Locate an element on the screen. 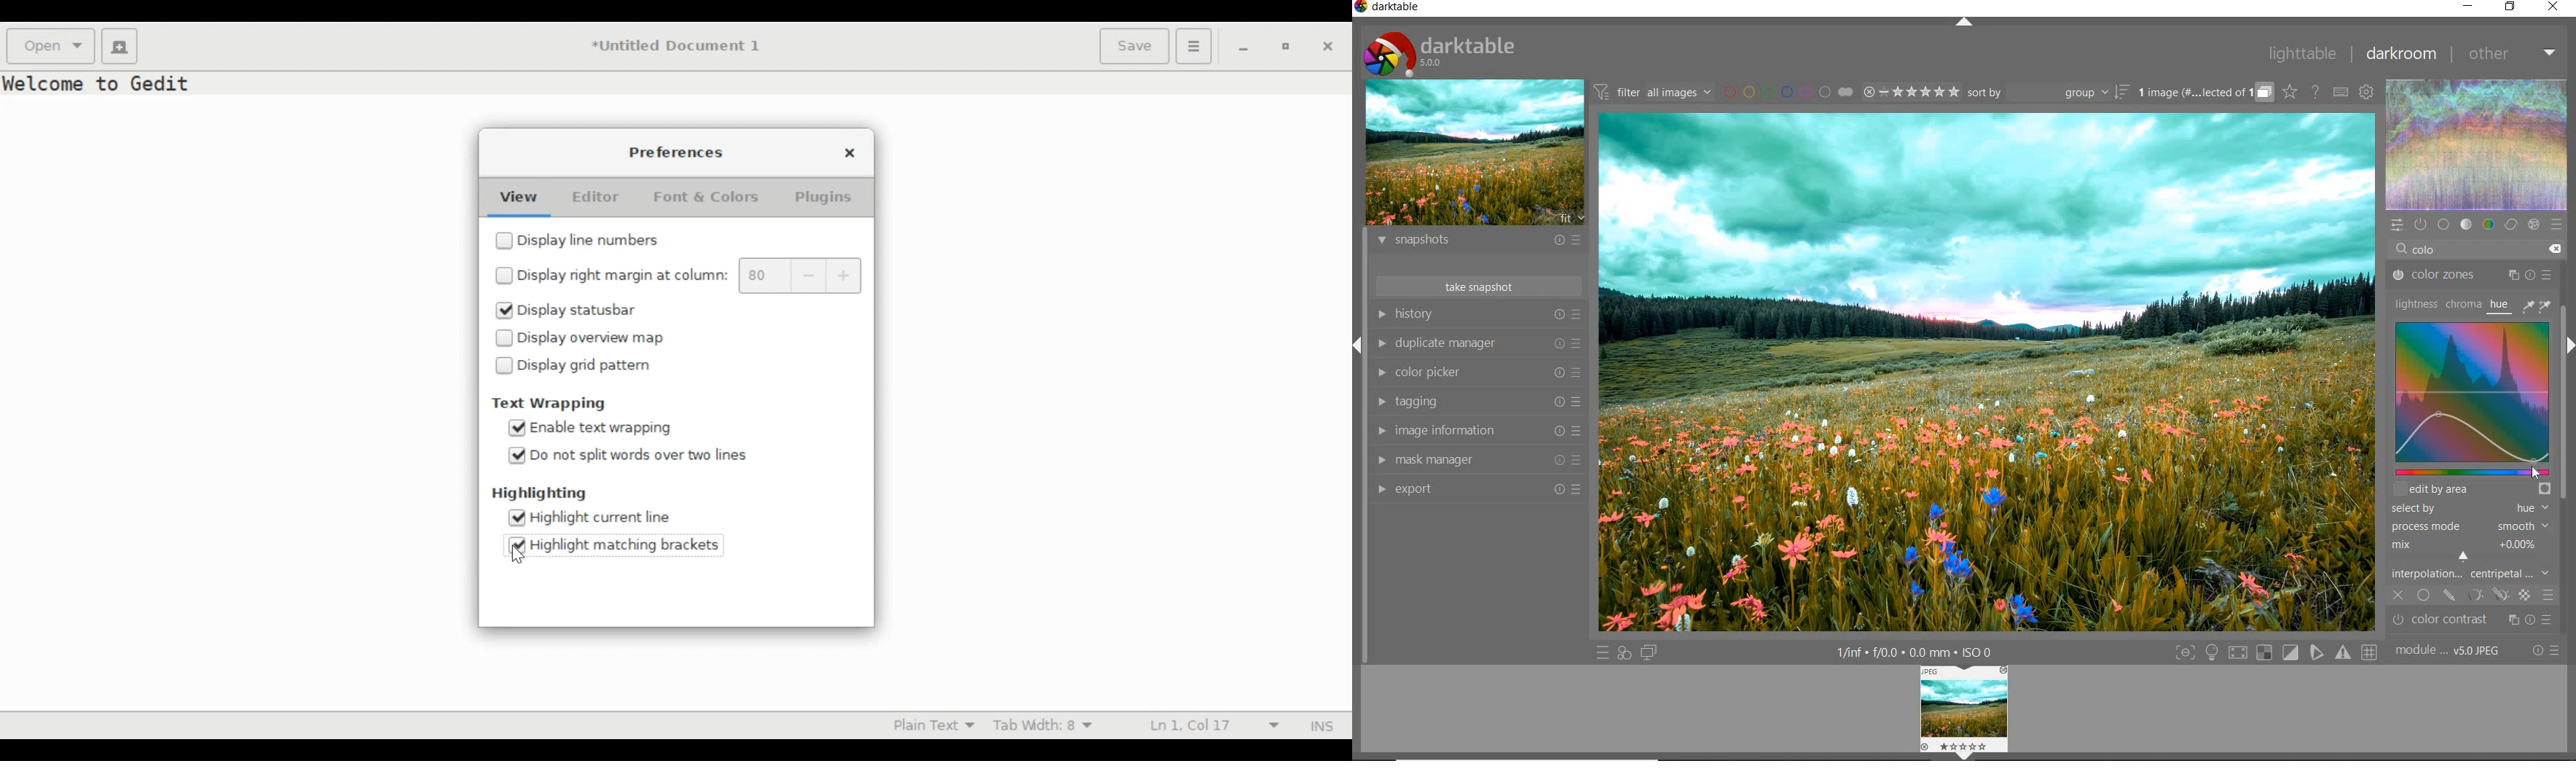 The image size is (2576, 784). Highlight current line is located at coordinates (602, 518).